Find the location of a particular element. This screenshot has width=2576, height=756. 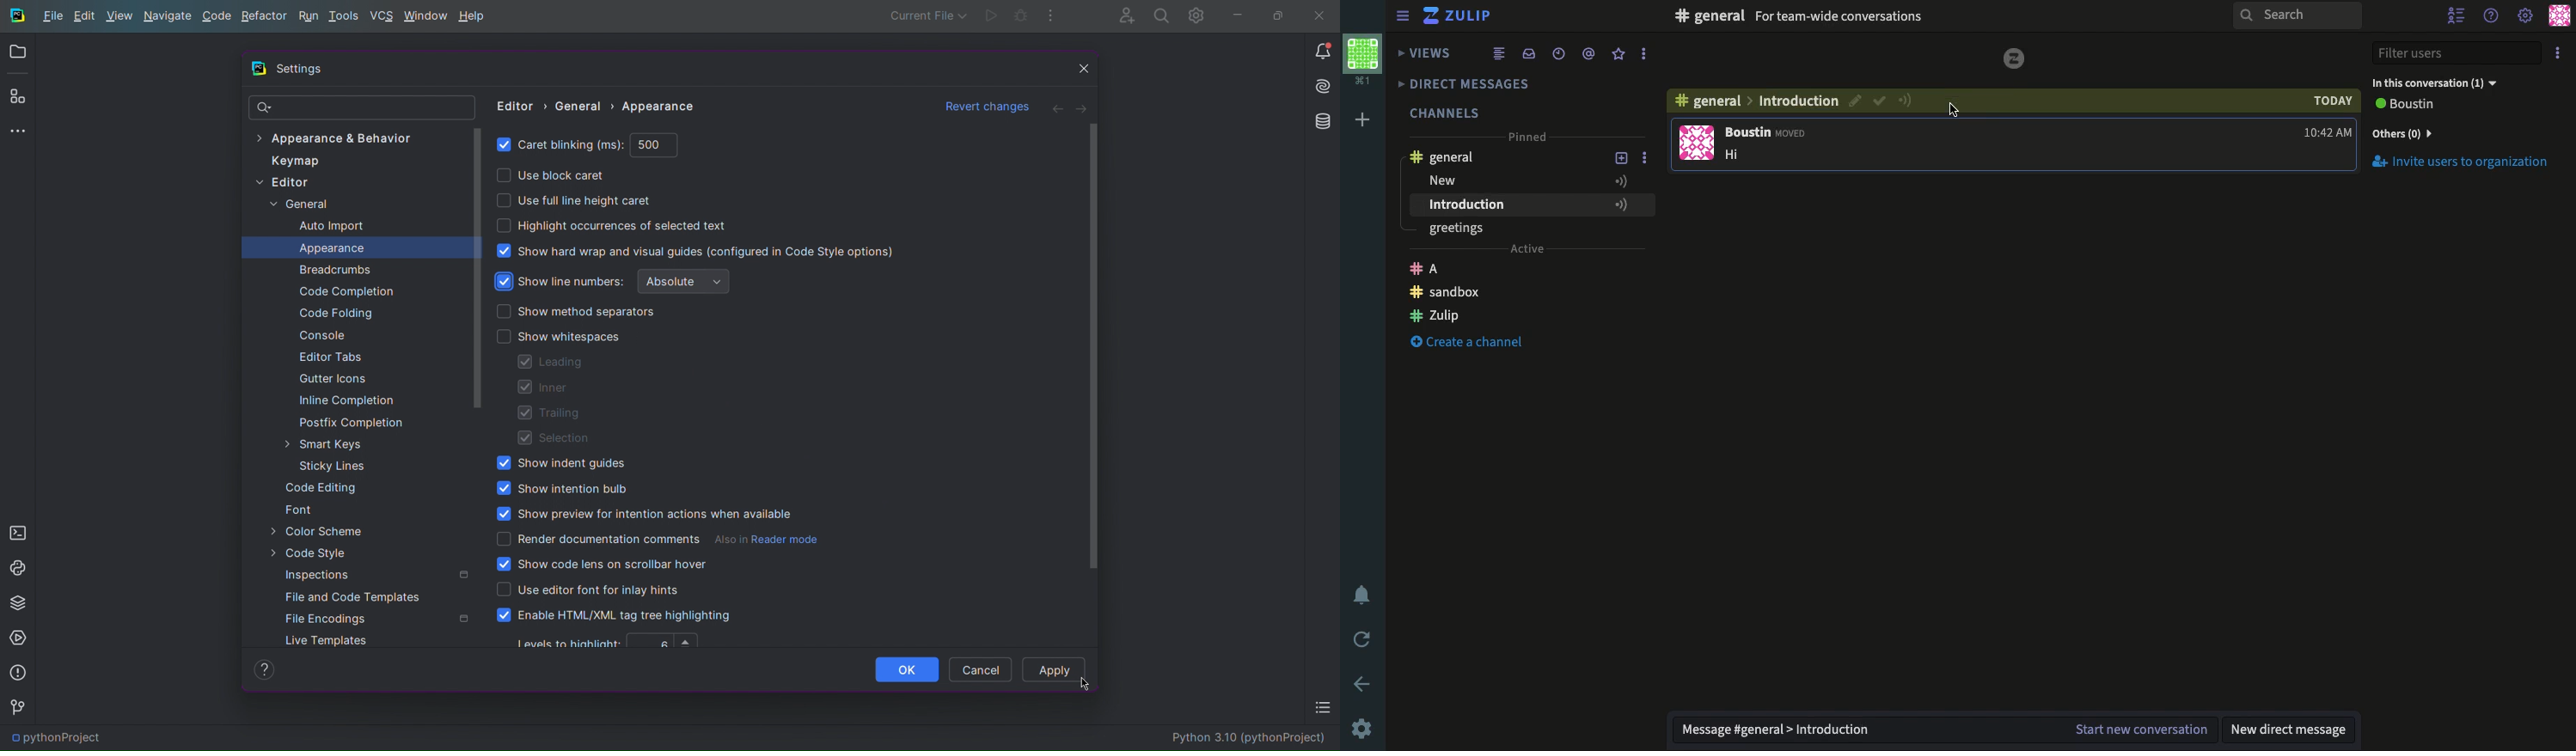

Logo is located at coordinates (257, 70).